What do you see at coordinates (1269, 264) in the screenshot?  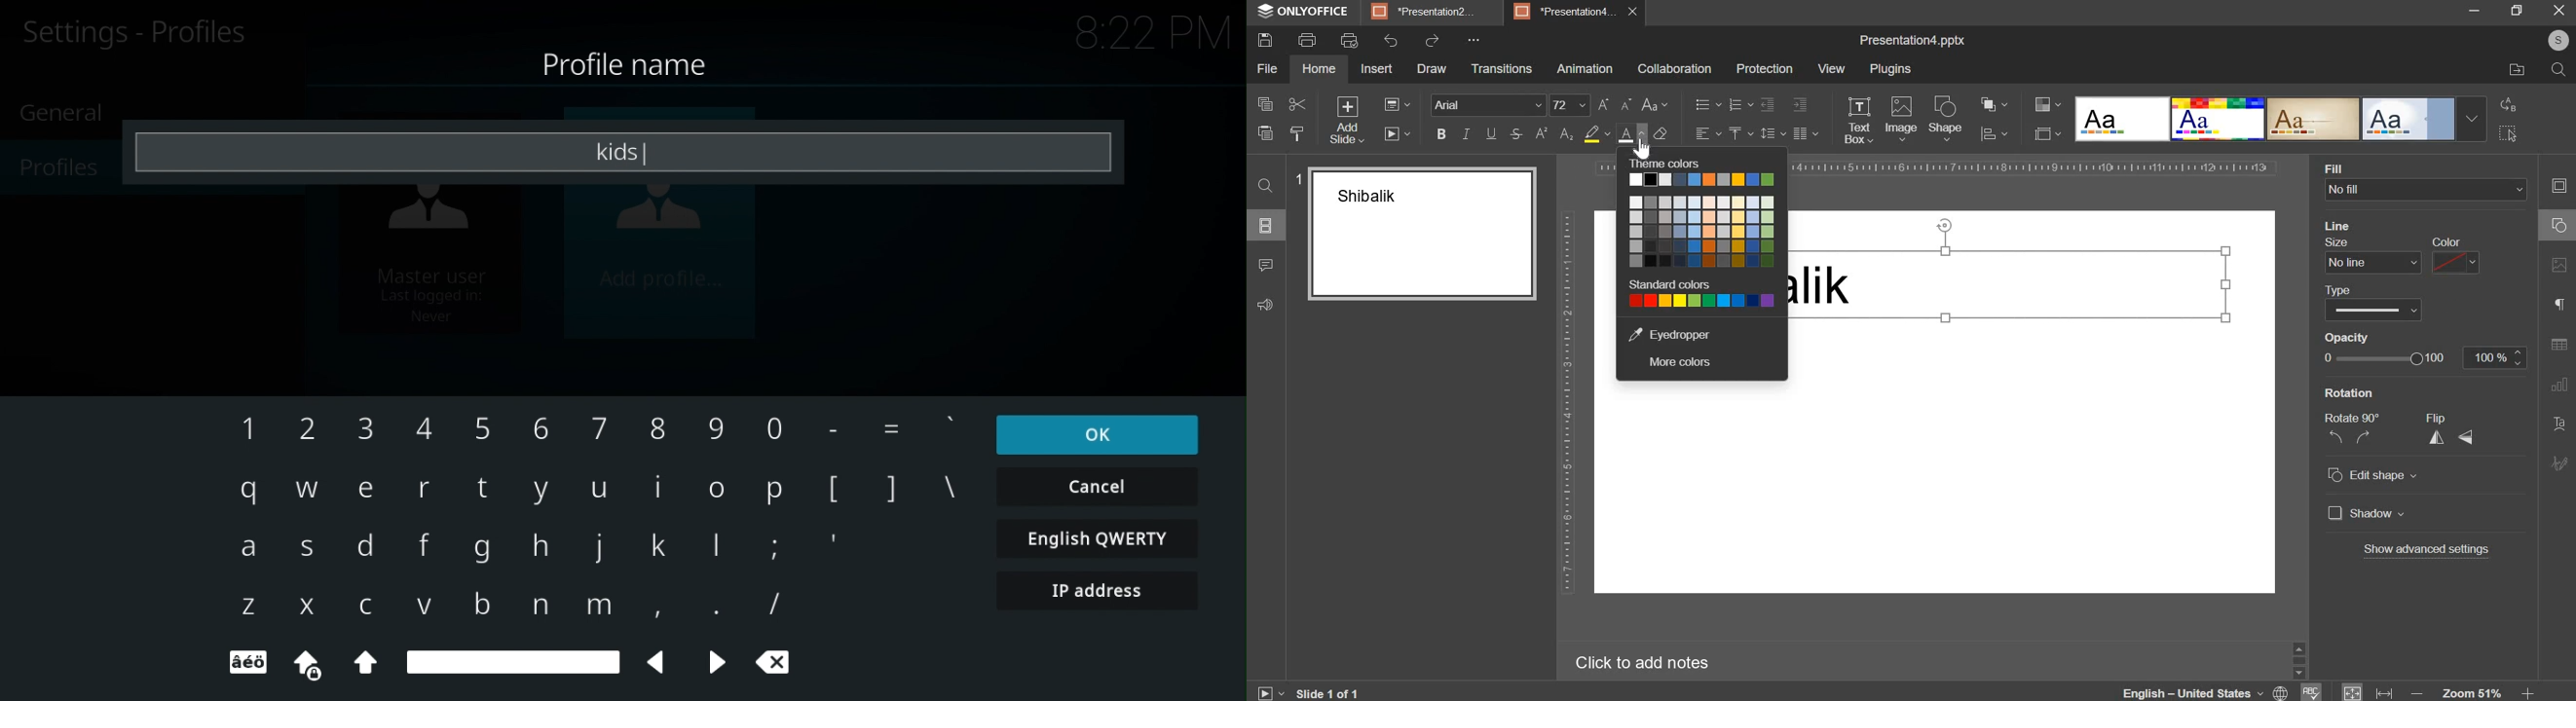 I see `comments` at bounding box center [1269, 264].